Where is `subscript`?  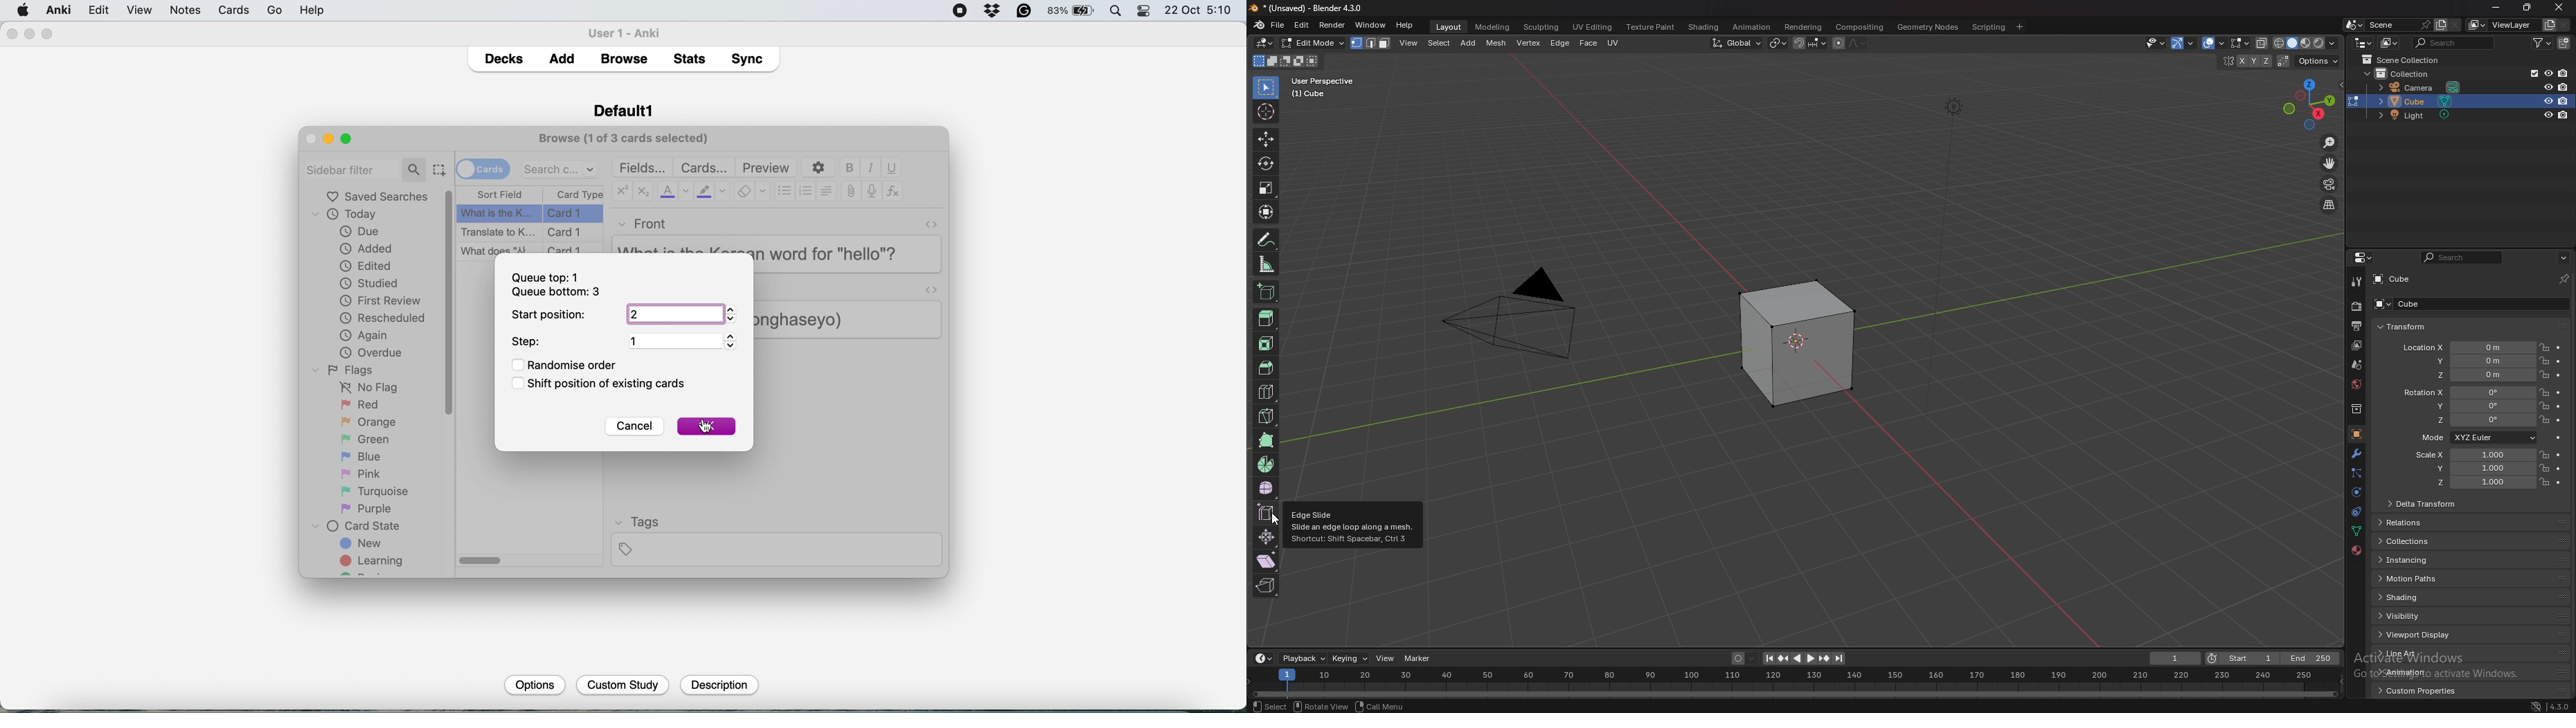
subscript is located at coordinates (642, 192).